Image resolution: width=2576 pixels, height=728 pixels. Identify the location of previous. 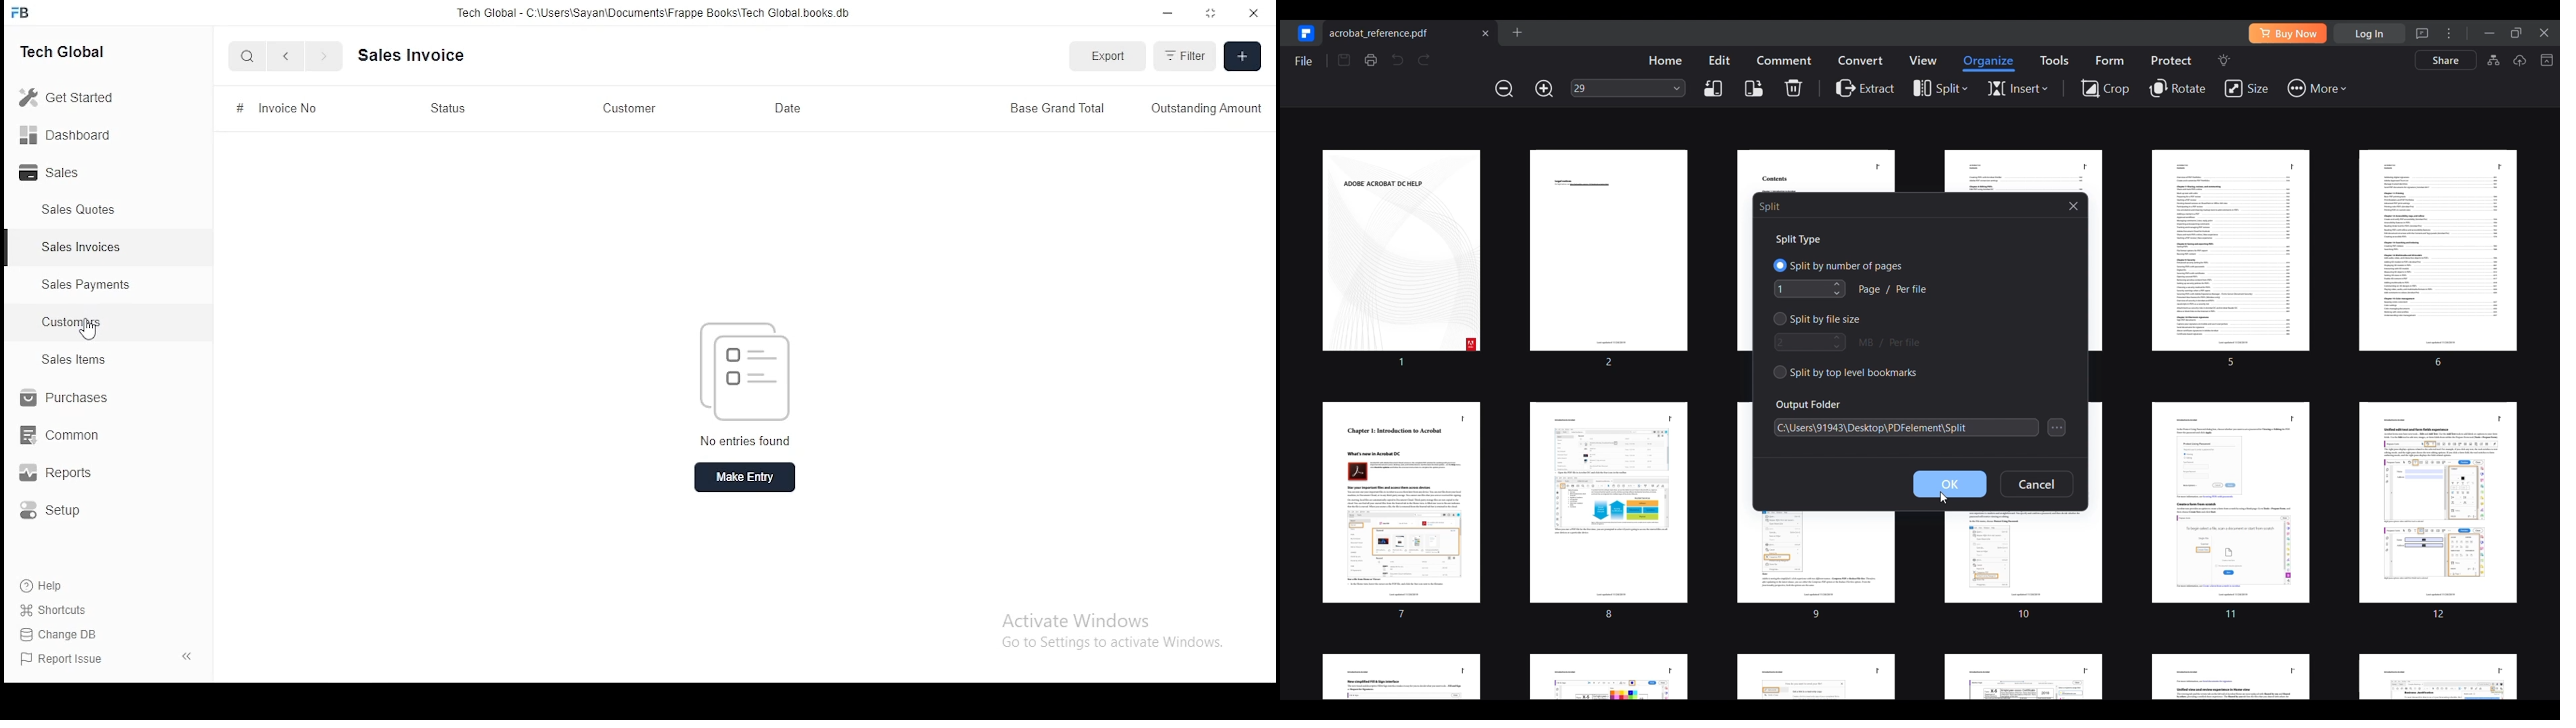
(286, 56).